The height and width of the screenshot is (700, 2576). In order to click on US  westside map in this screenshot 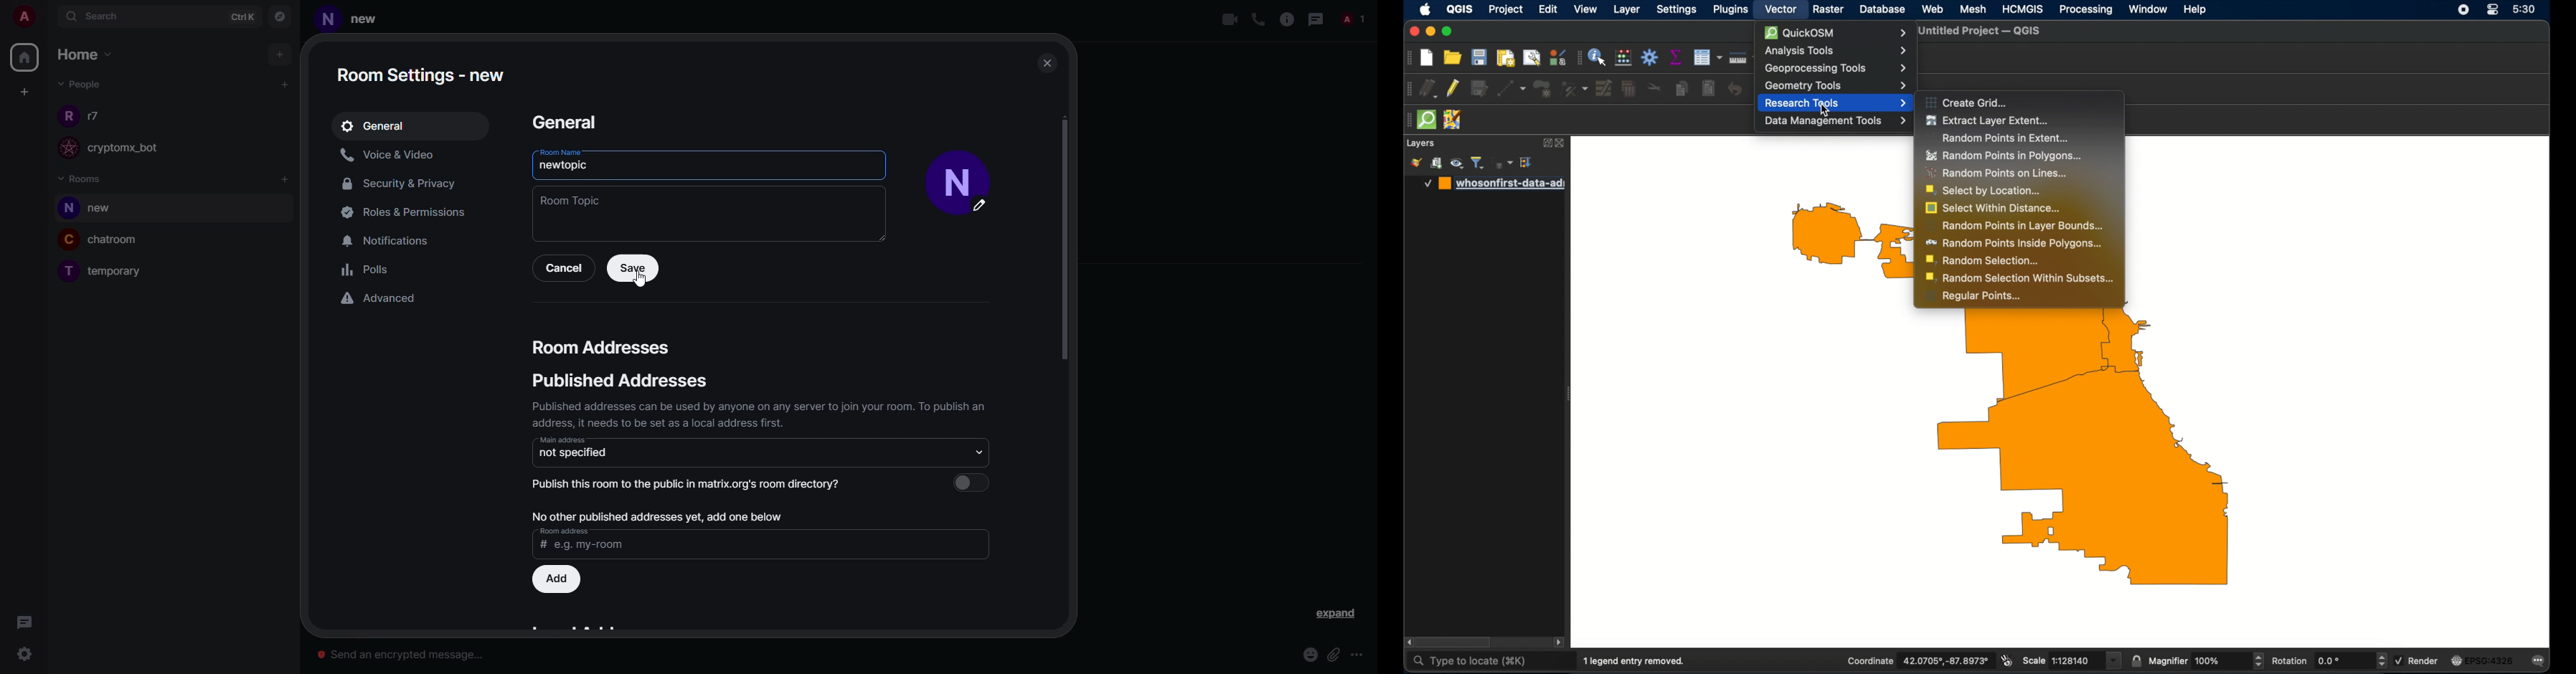, I will do `click(2021, 457)`.